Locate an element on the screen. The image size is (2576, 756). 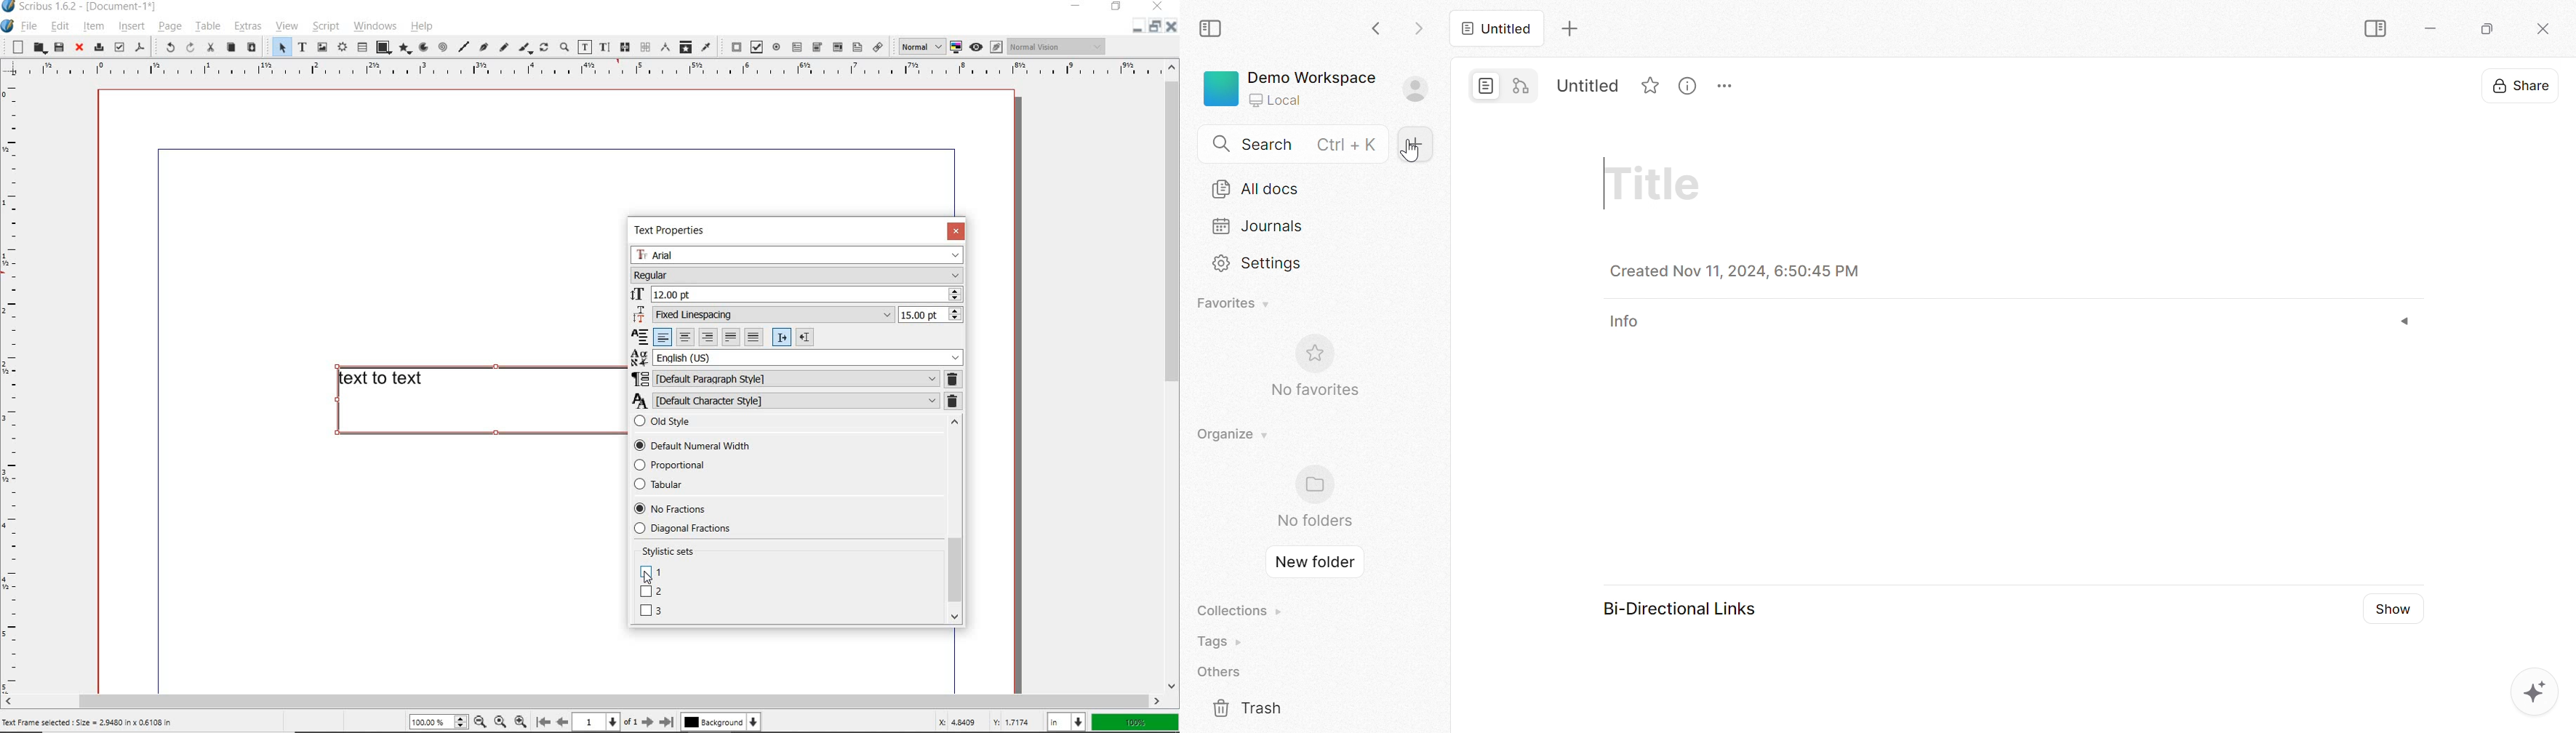
scrollbar is located at coordinates (582, 701).